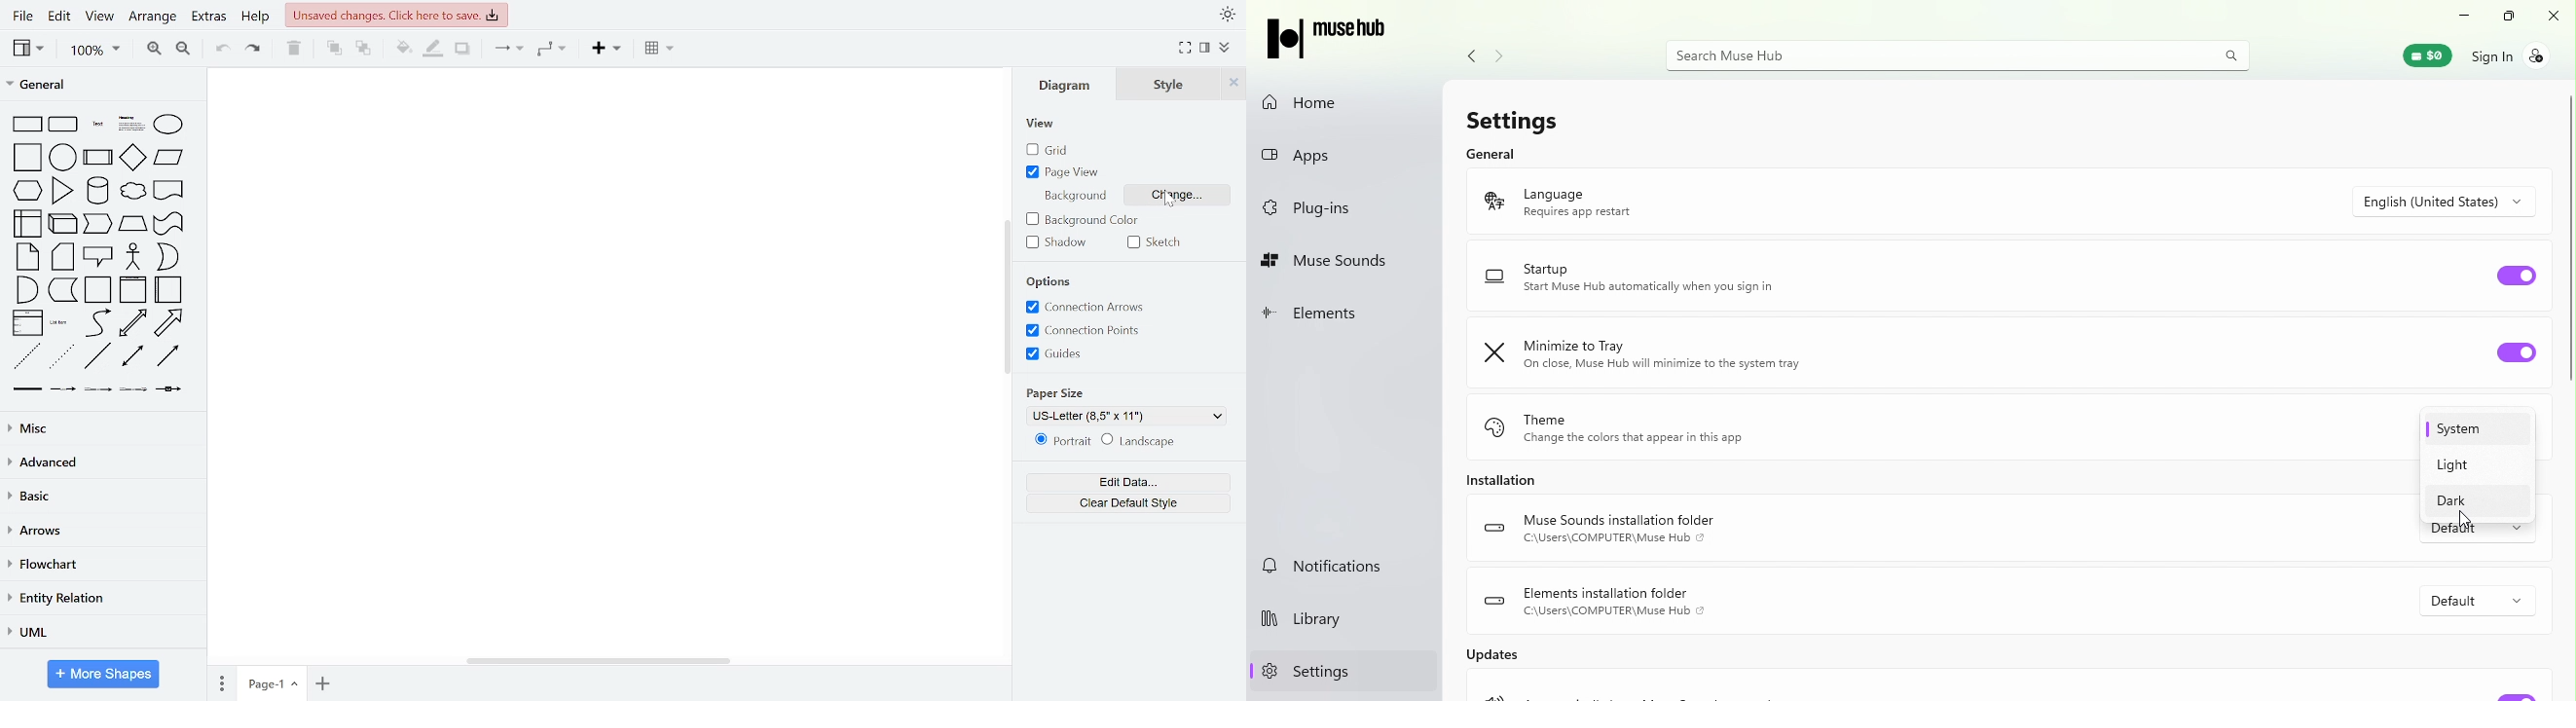  Describe the element at coordinates (61, 220) in the screenshot. I see `general shapes` at that location.